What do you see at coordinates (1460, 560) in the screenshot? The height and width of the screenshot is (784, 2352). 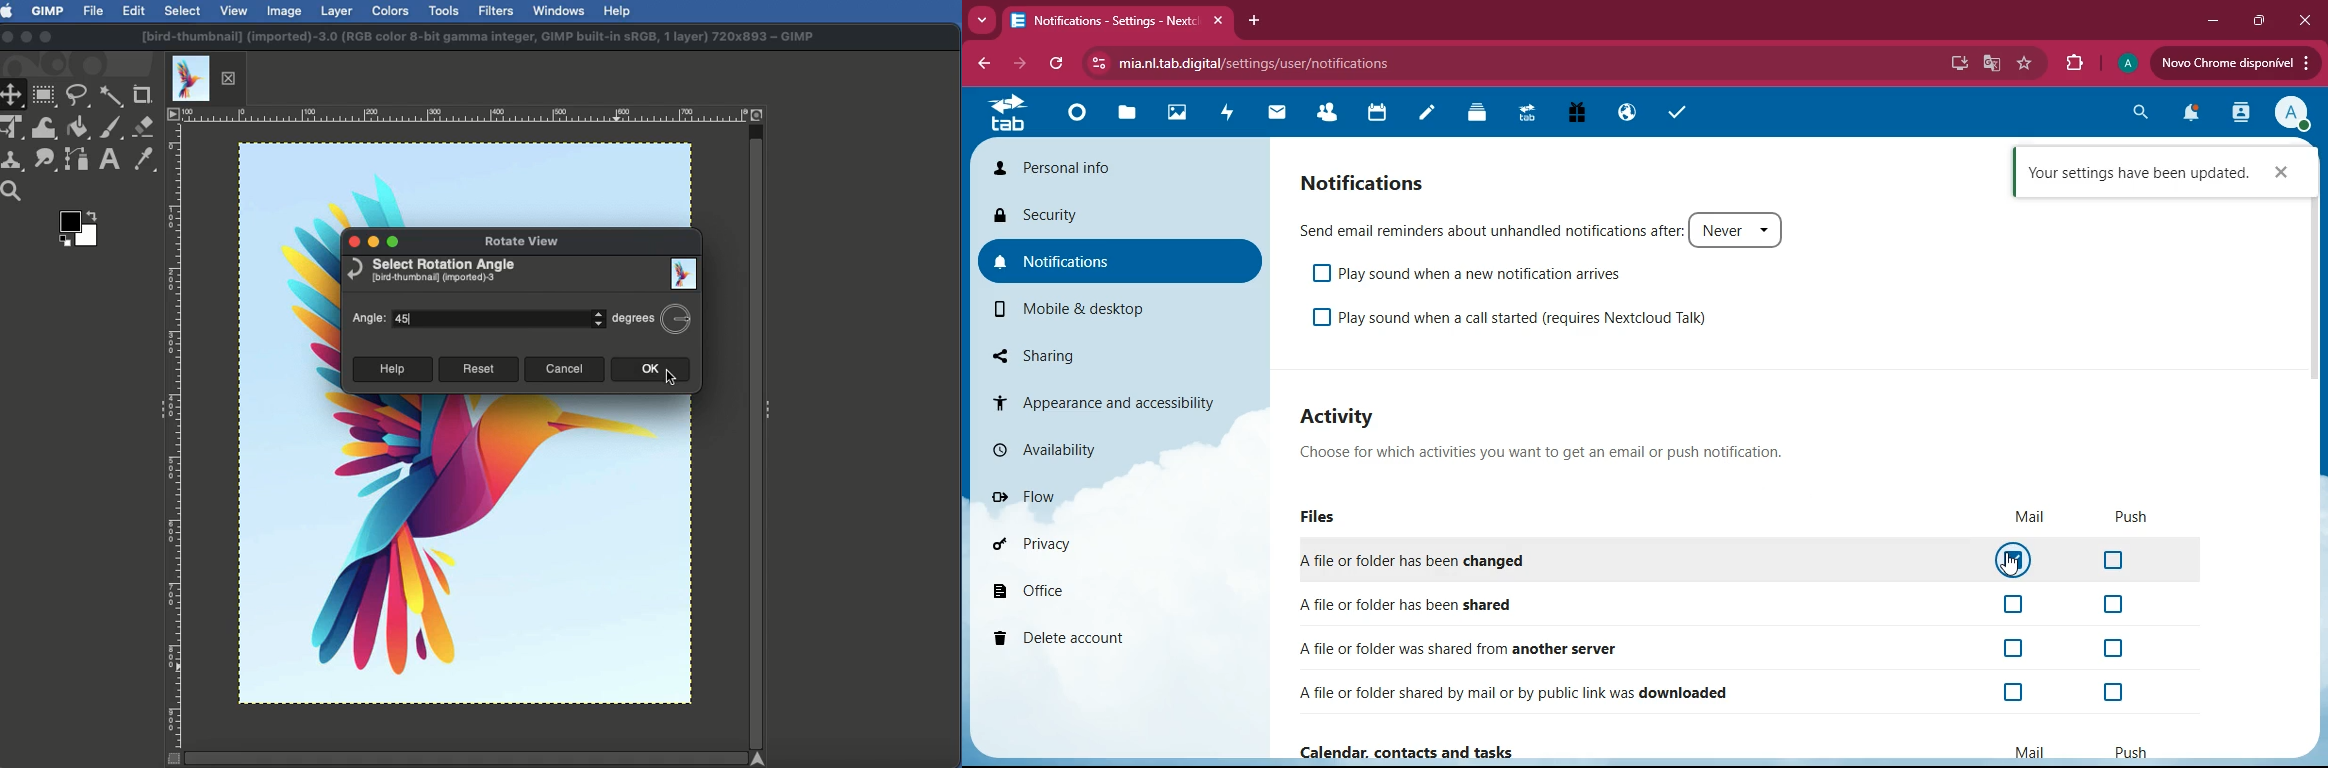 I see `changed` at bounding box center [1460, 560].